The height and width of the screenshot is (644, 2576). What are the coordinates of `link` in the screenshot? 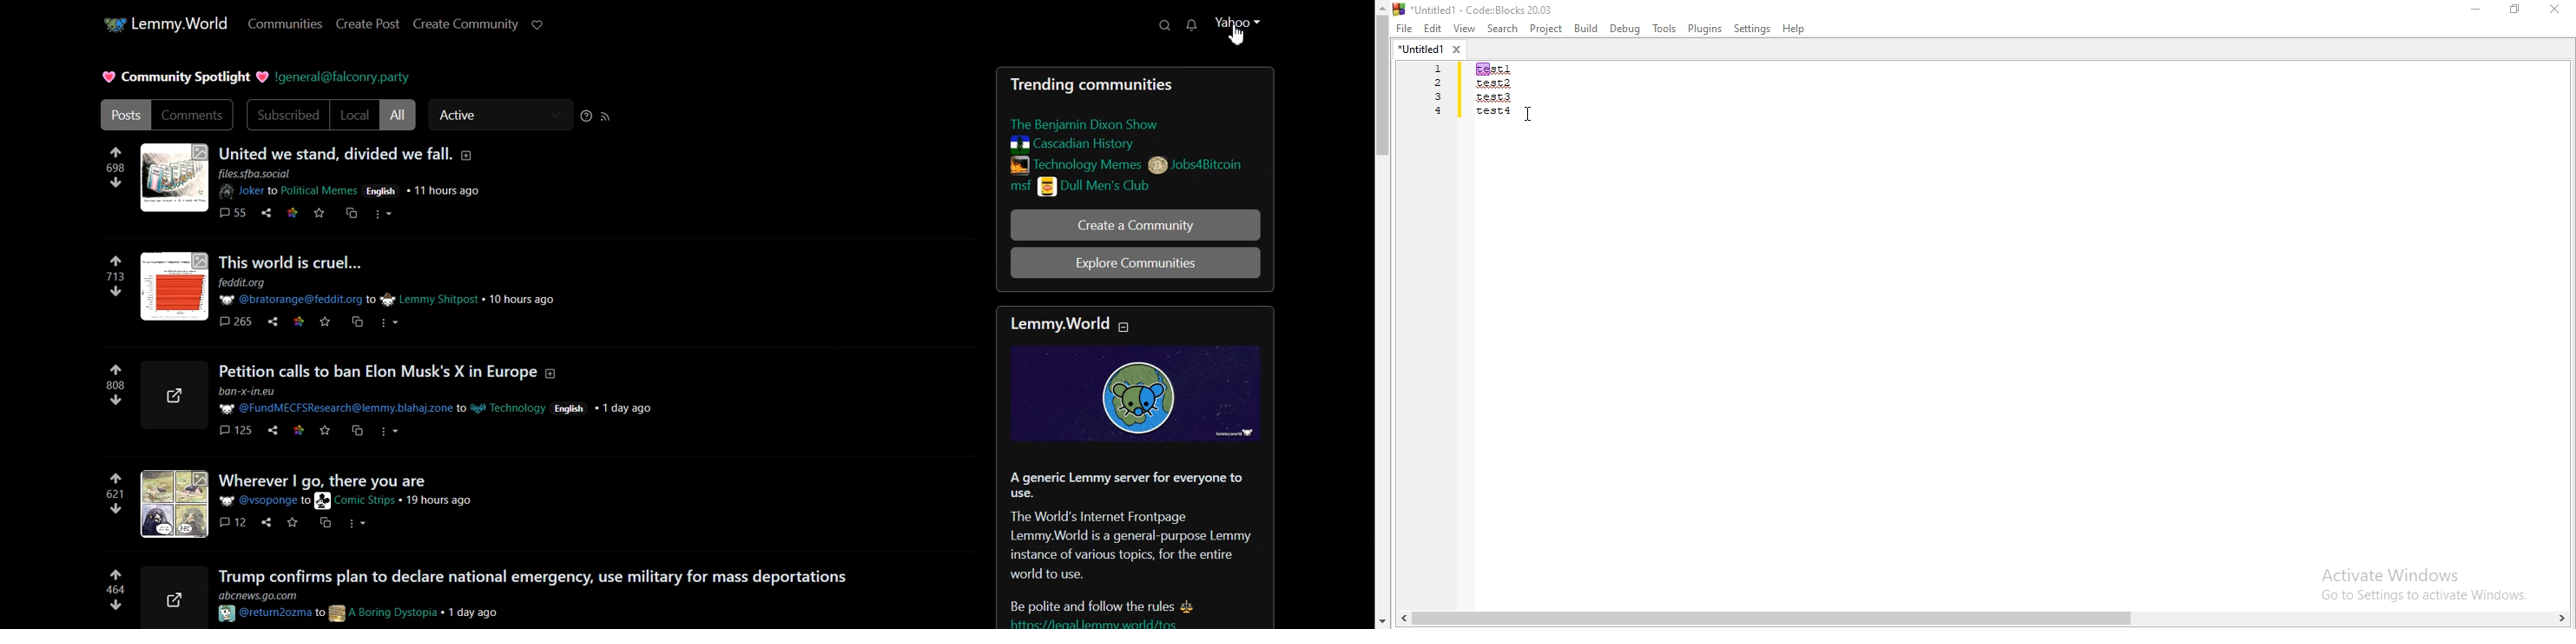 It's located at (348, 213).